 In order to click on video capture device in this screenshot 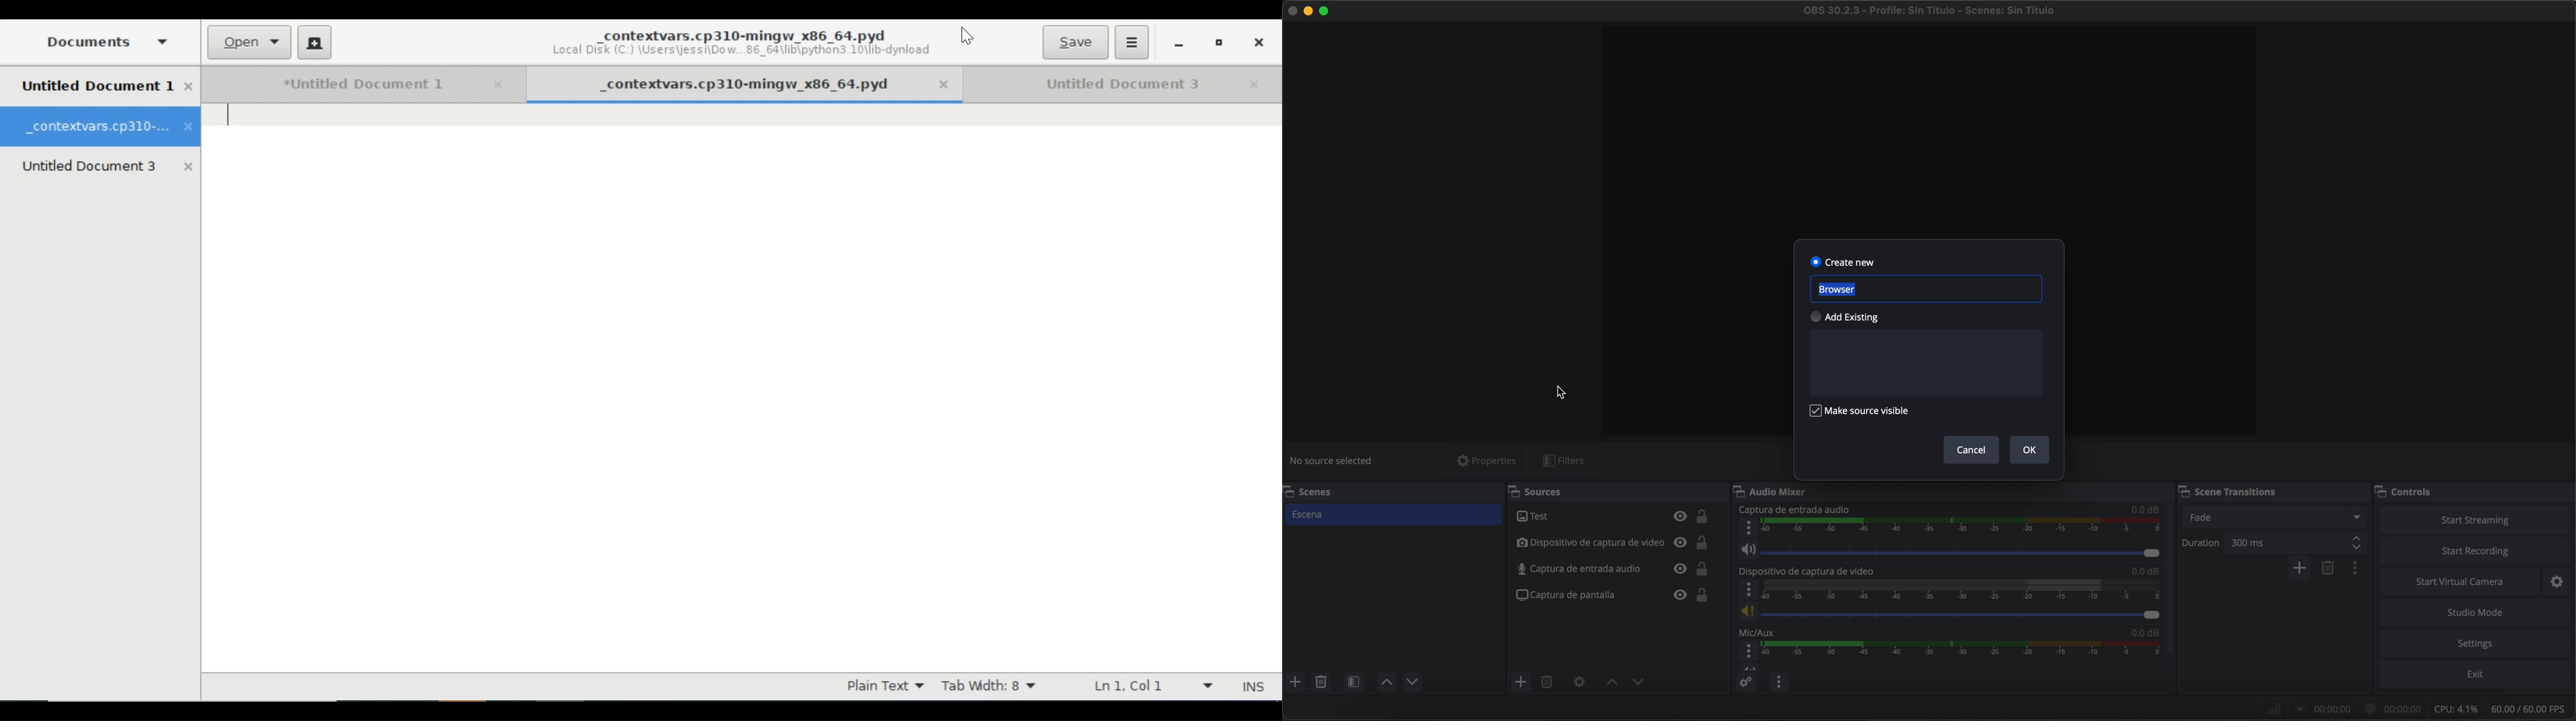, I will do `click(1809, 571)`.